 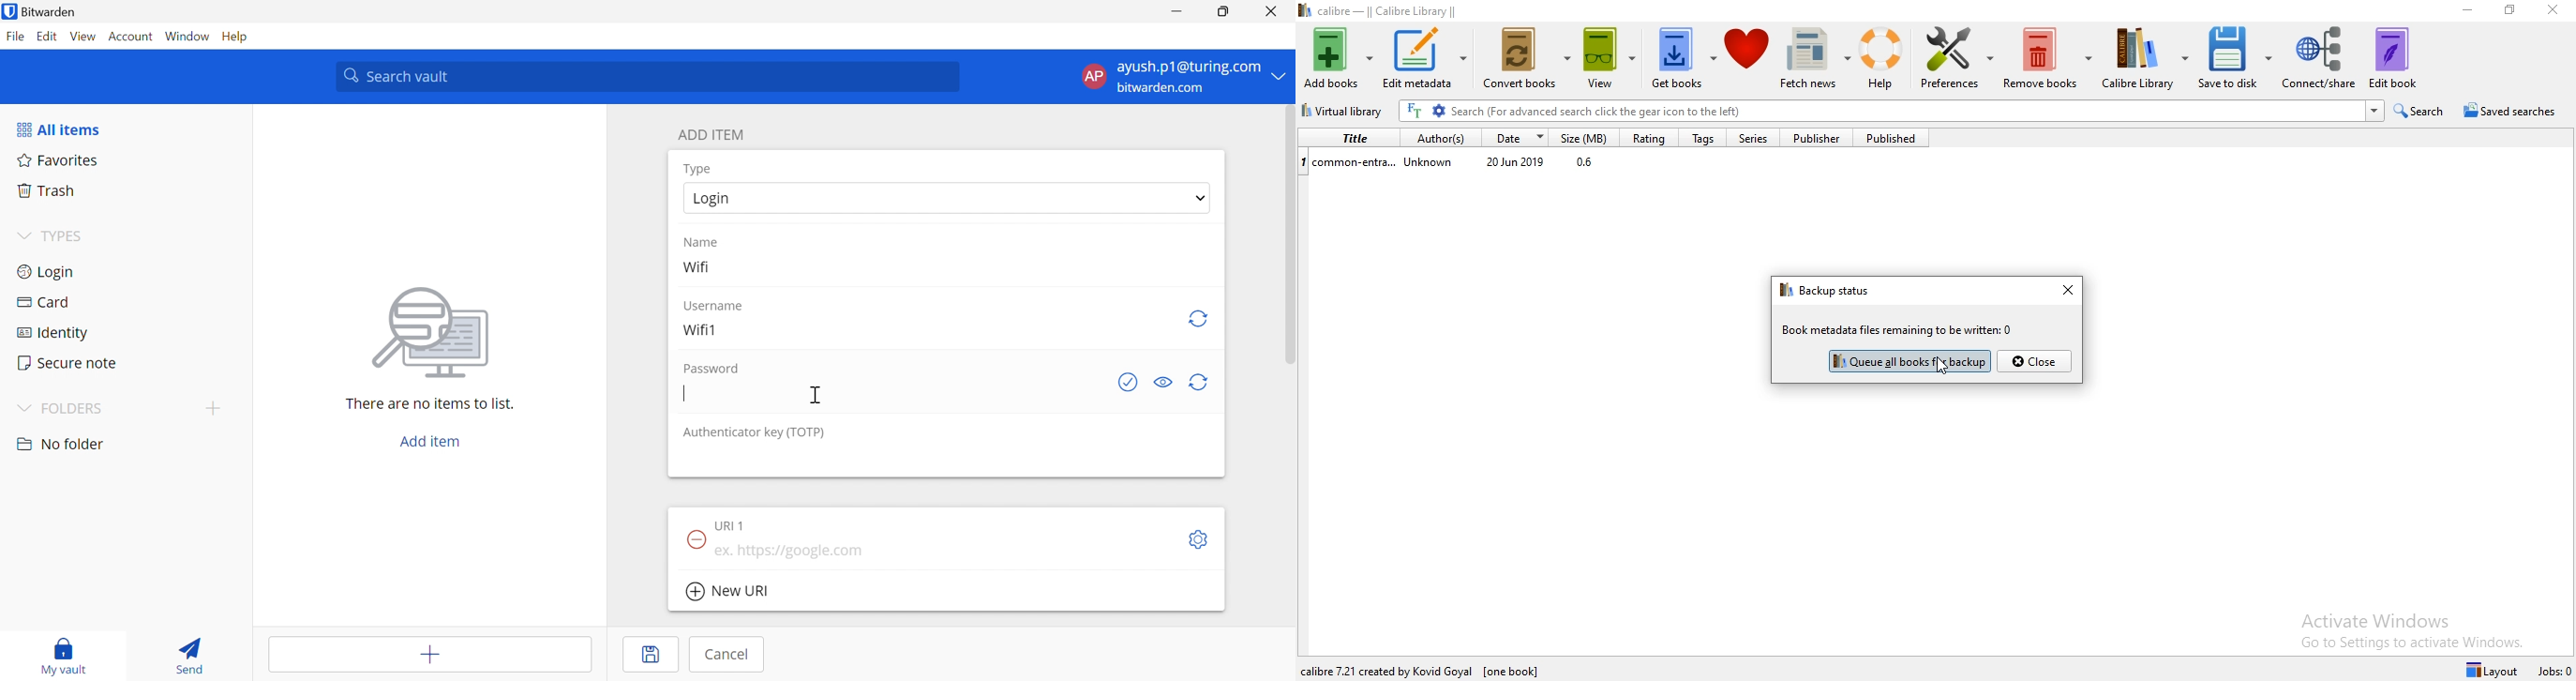 What do you see at coordinates (718, 198) in the screenshot?
I see `Login` at bounding box center [718, 198].